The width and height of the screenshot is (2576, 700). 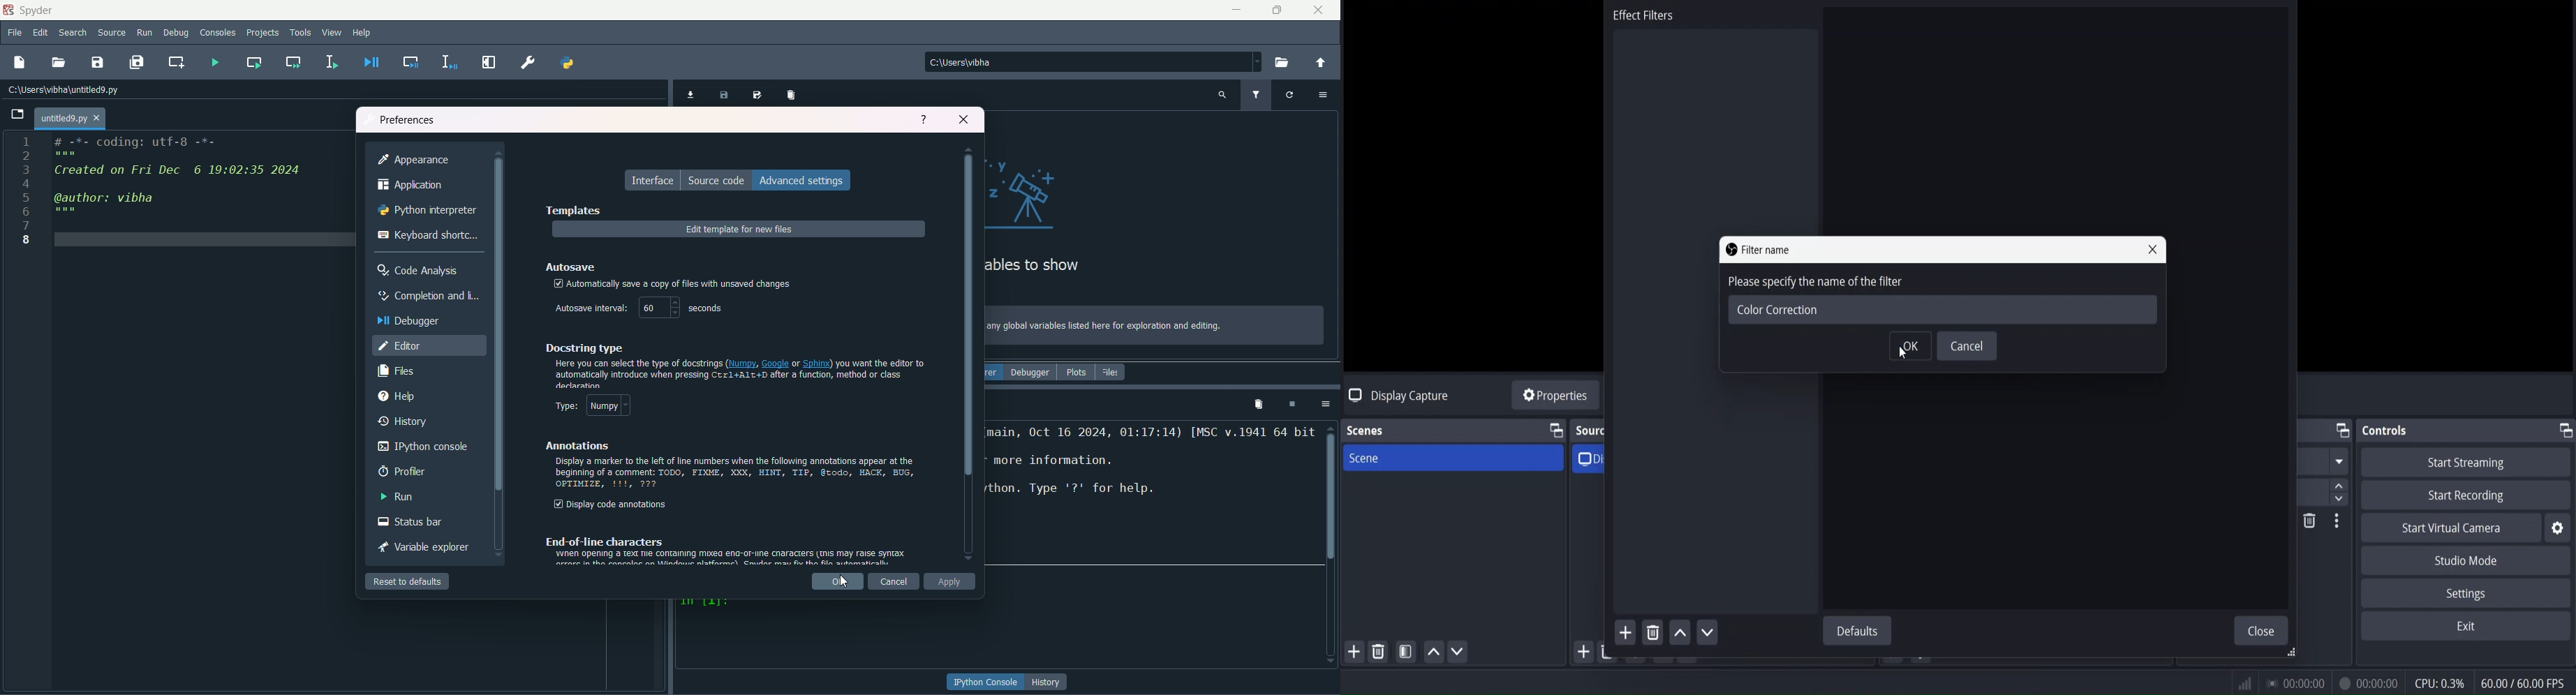 I want to click on controls, so click(x=2388, y=431).